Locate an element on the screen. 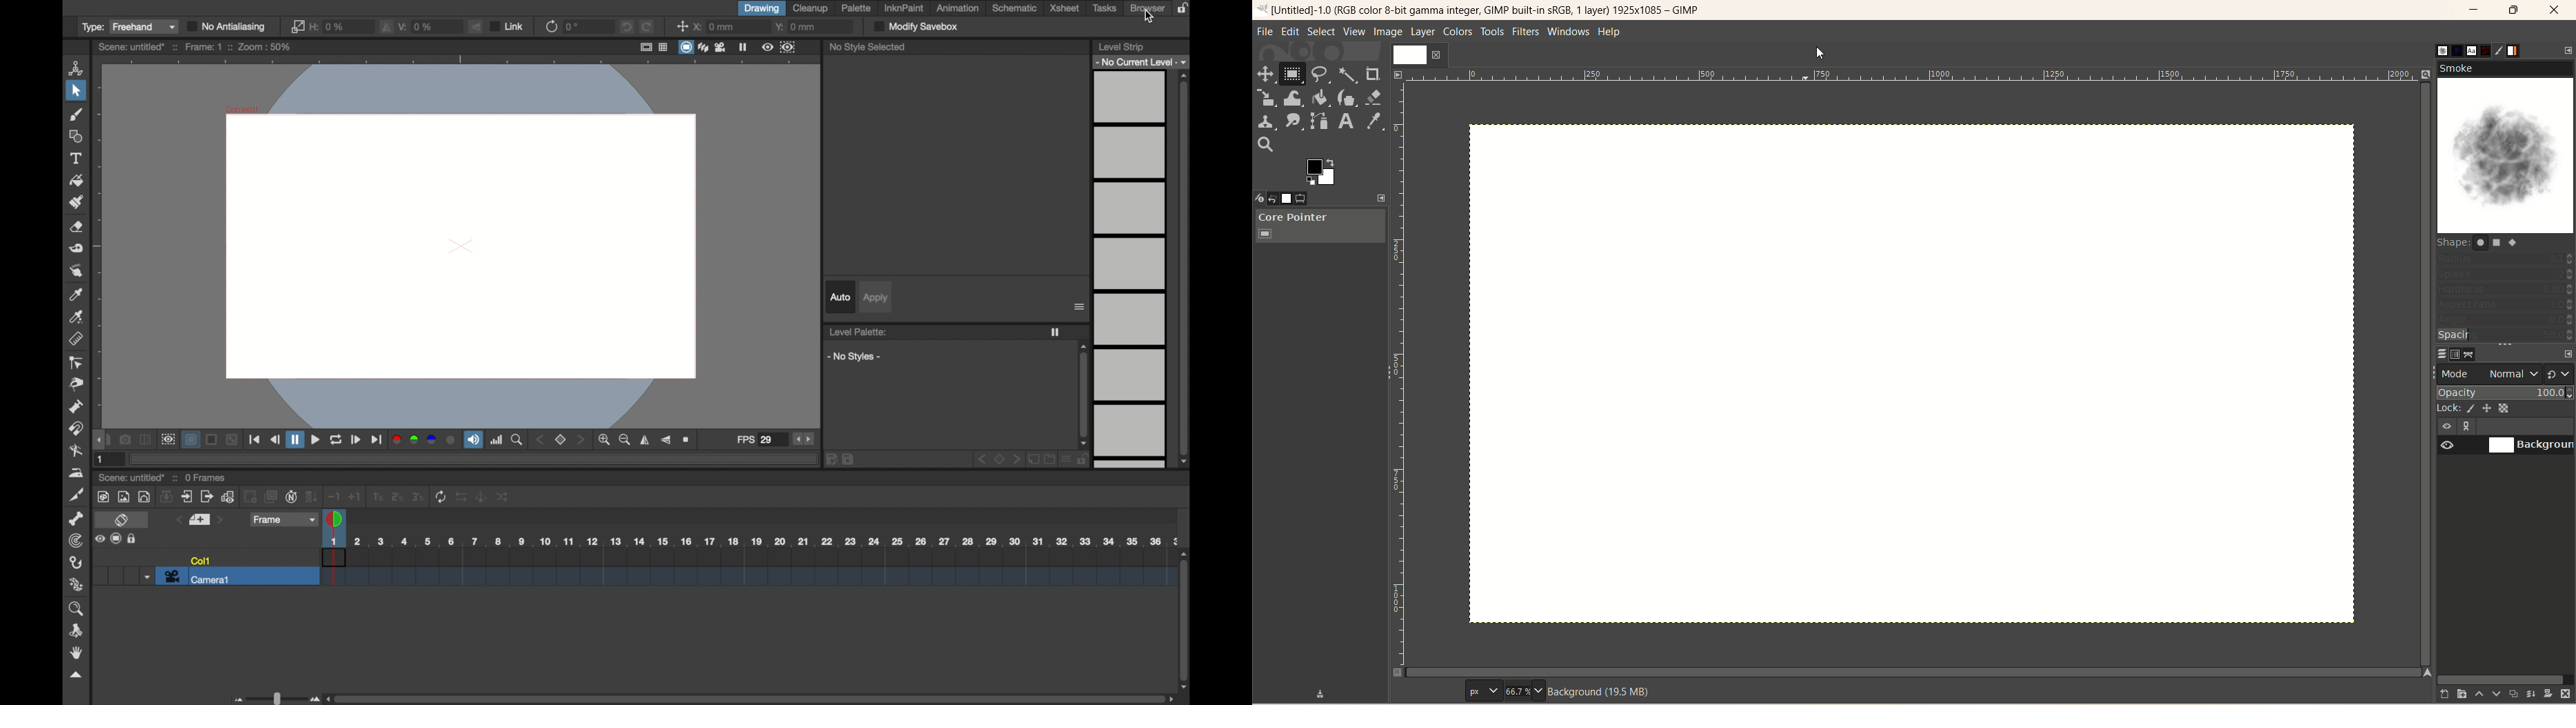  lower this layer one step is located at coordinates (2491, 694).